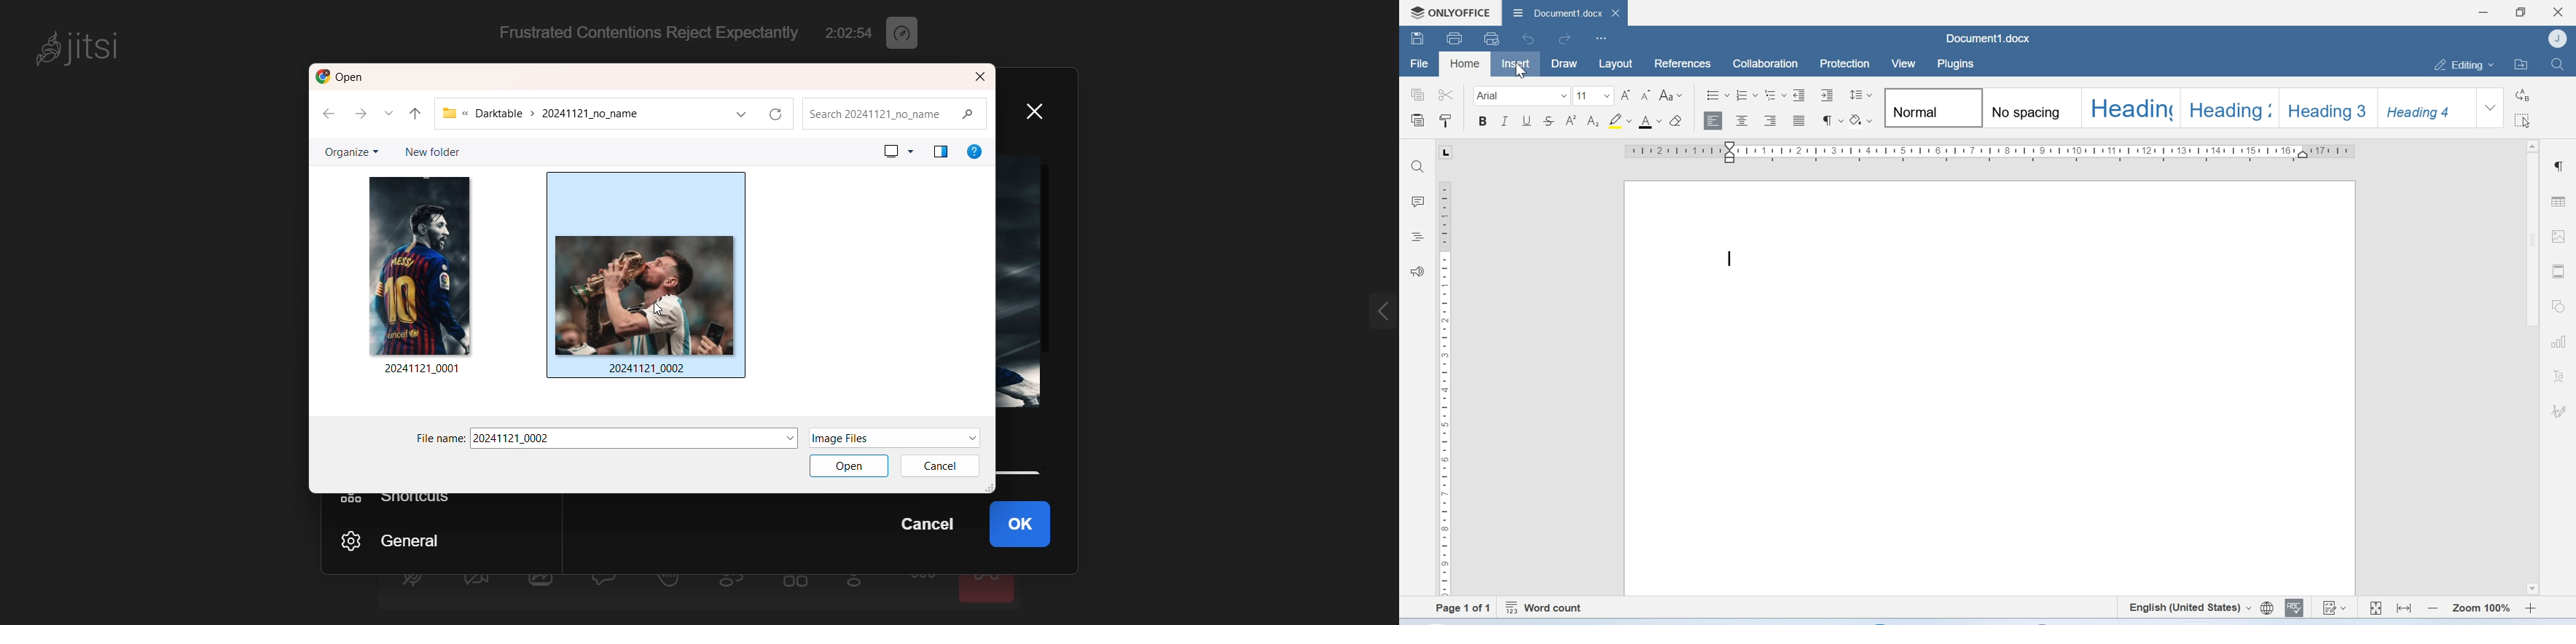 The image size is (2576, 644). What do you see at coordinates (2558, 64) in the screenshot?
I see `Find` at bounding box center [2558, 64].